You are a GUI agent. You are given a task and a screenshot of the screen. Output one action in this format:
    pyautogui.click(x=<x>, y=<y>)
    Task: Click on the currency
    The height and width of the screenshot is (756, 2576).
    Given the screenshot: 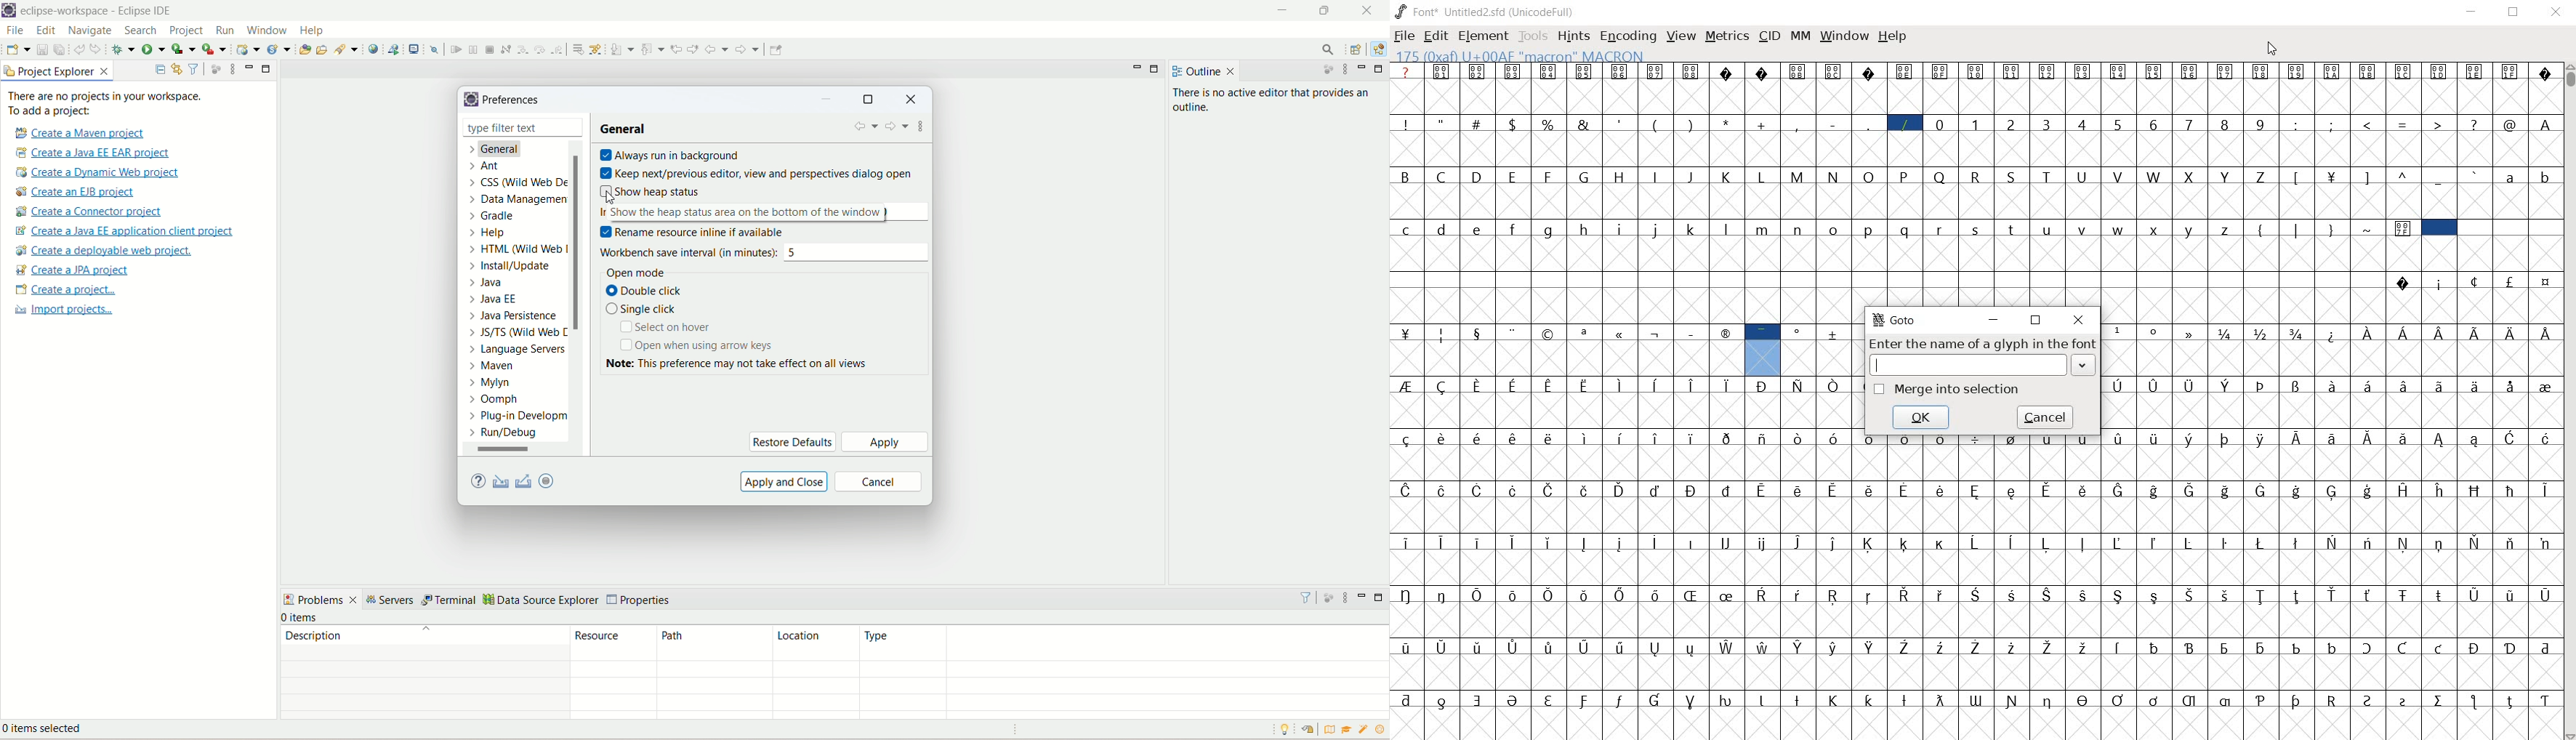 What is the action you would take?
    pyautogui.click(x=2333, y=193)
    